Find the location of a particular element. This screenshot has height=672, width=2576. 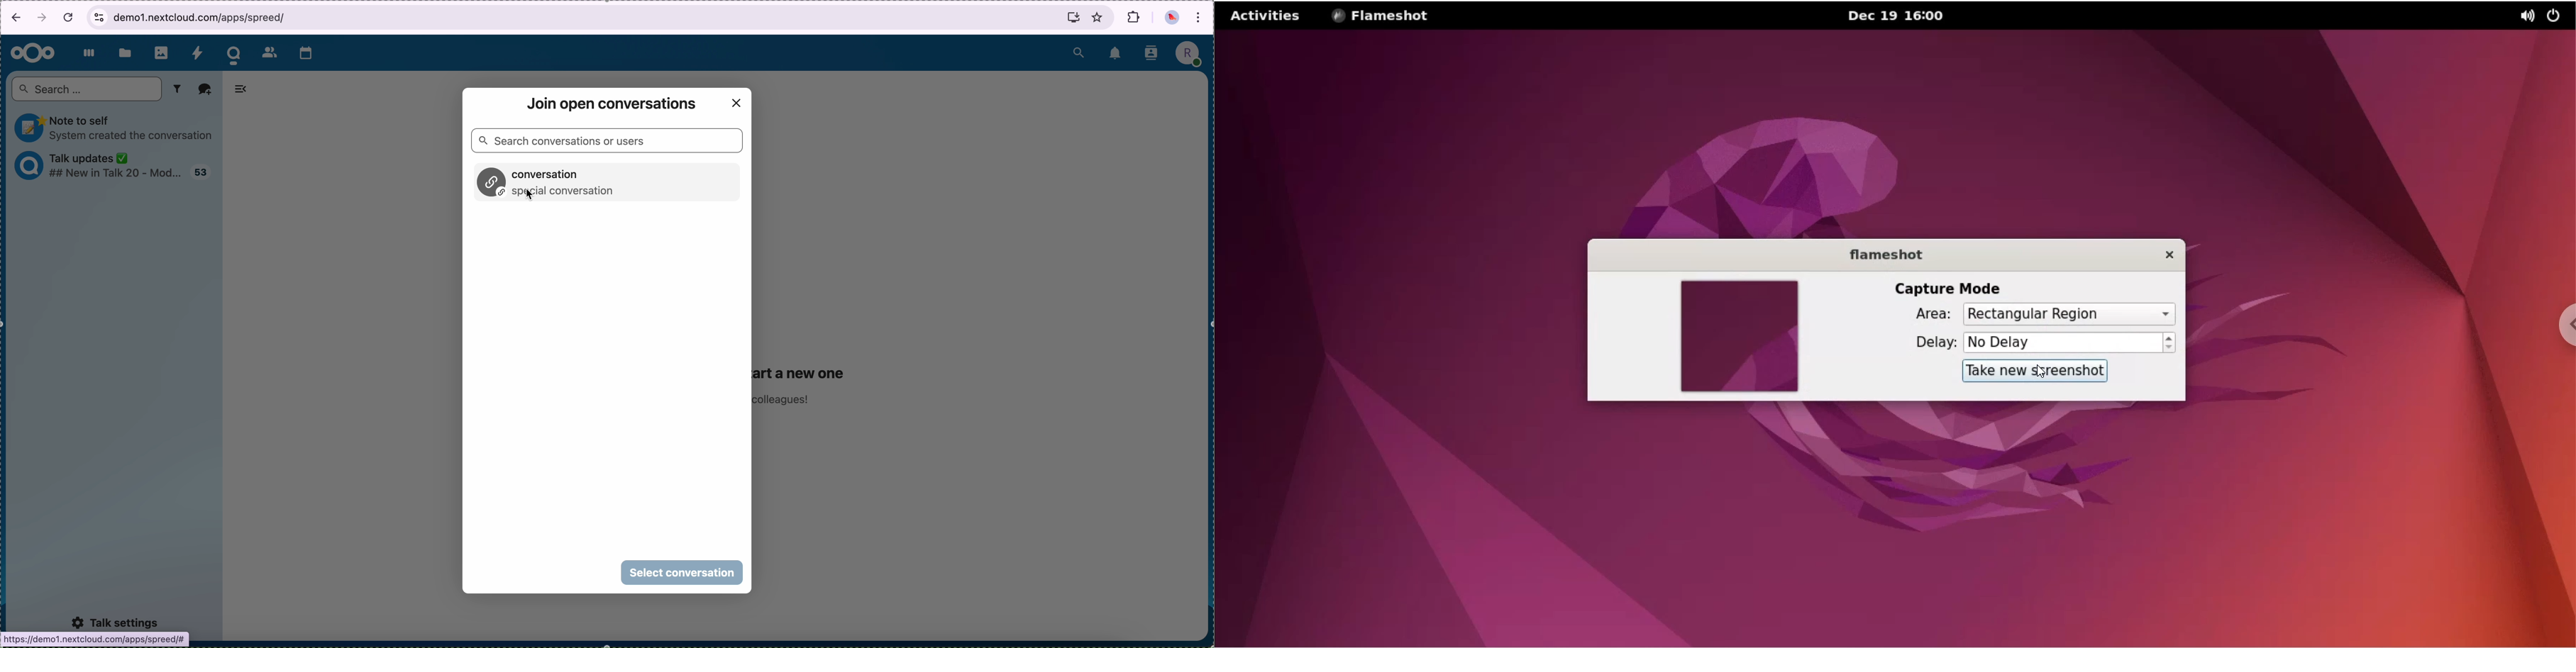

conversation option is located at coordinates (609, 183).